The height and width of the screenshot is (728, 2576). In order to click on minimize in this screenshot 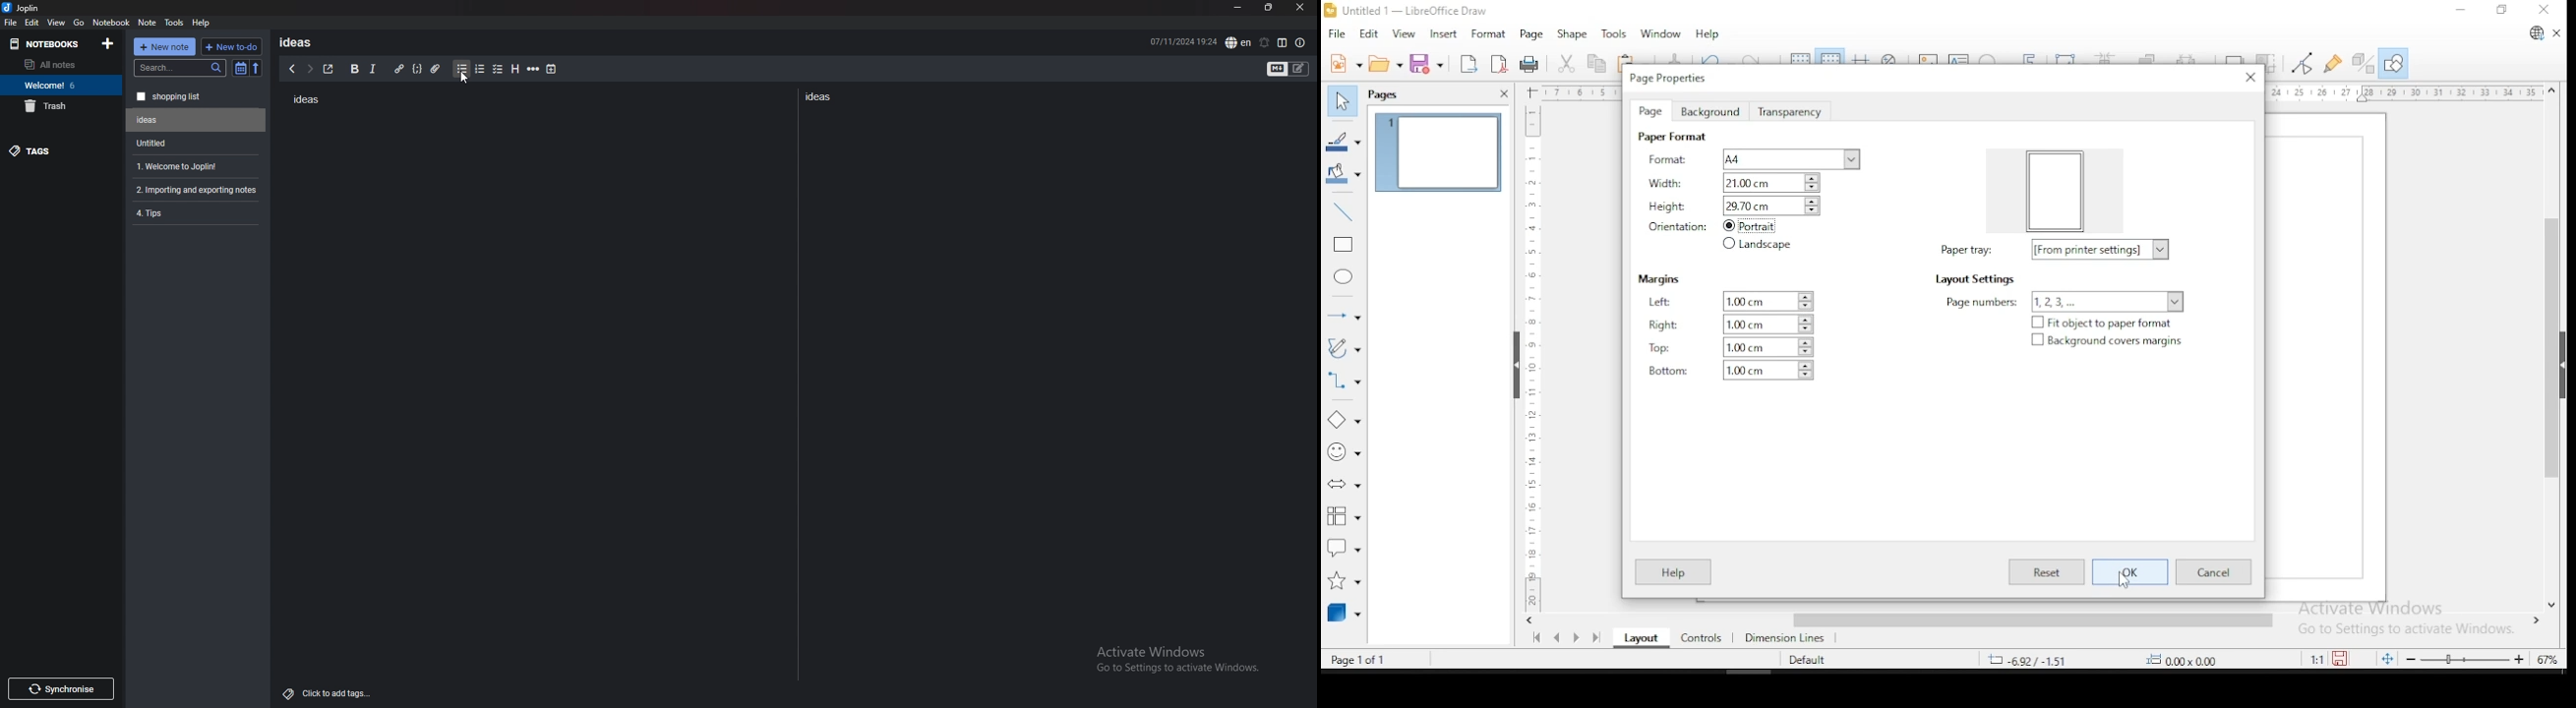, I will do `click(2461, 10)`.